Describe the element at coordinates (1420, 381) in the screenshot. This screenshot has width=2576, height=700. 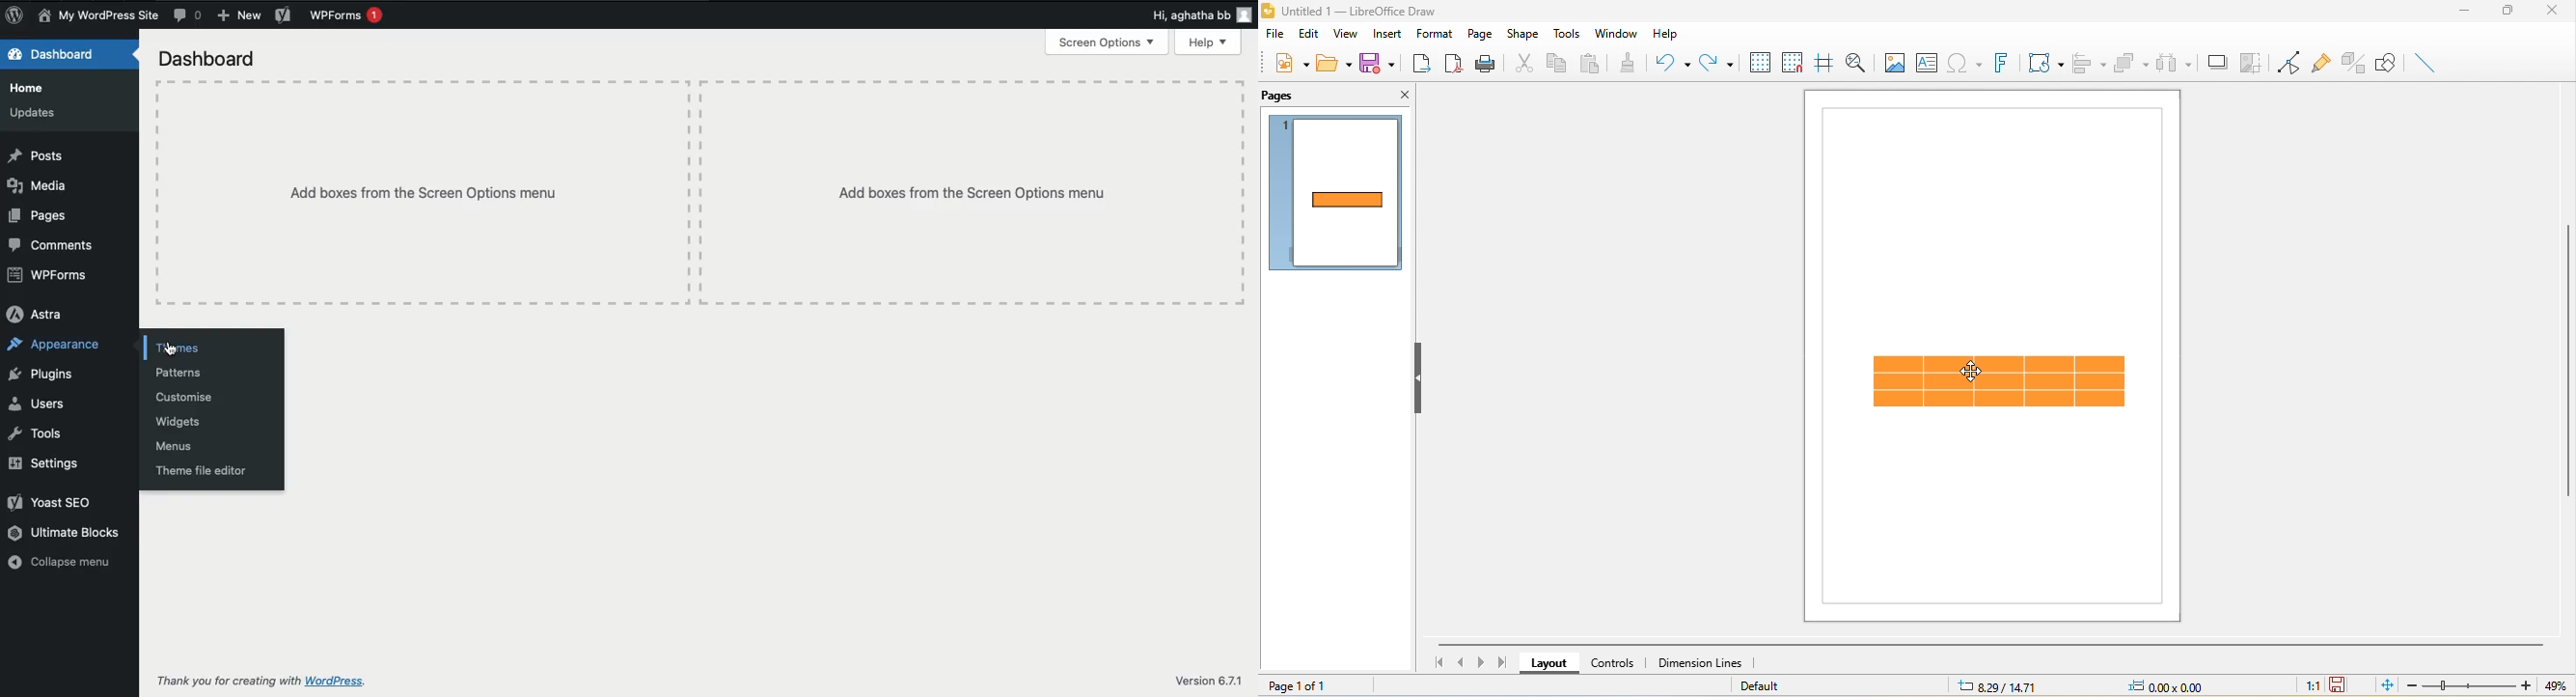
I see `hide` at that location.